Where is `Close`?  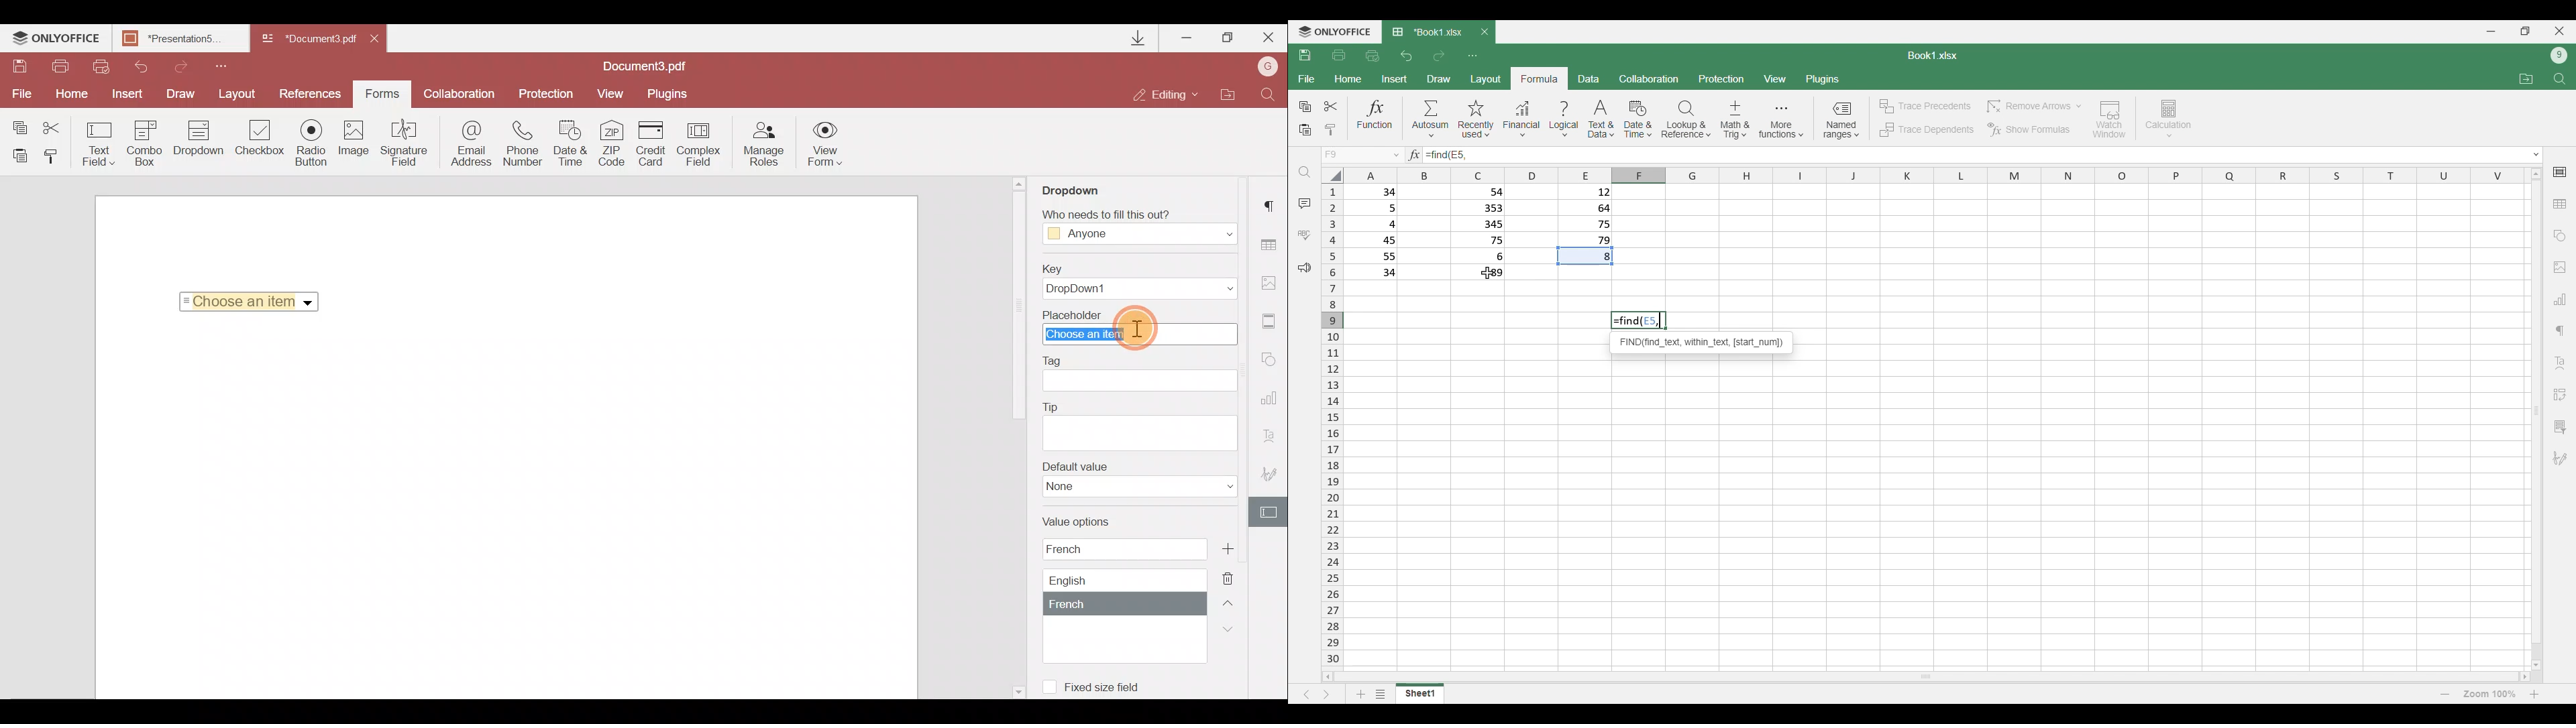 Close is located at coordinates (379, 36).